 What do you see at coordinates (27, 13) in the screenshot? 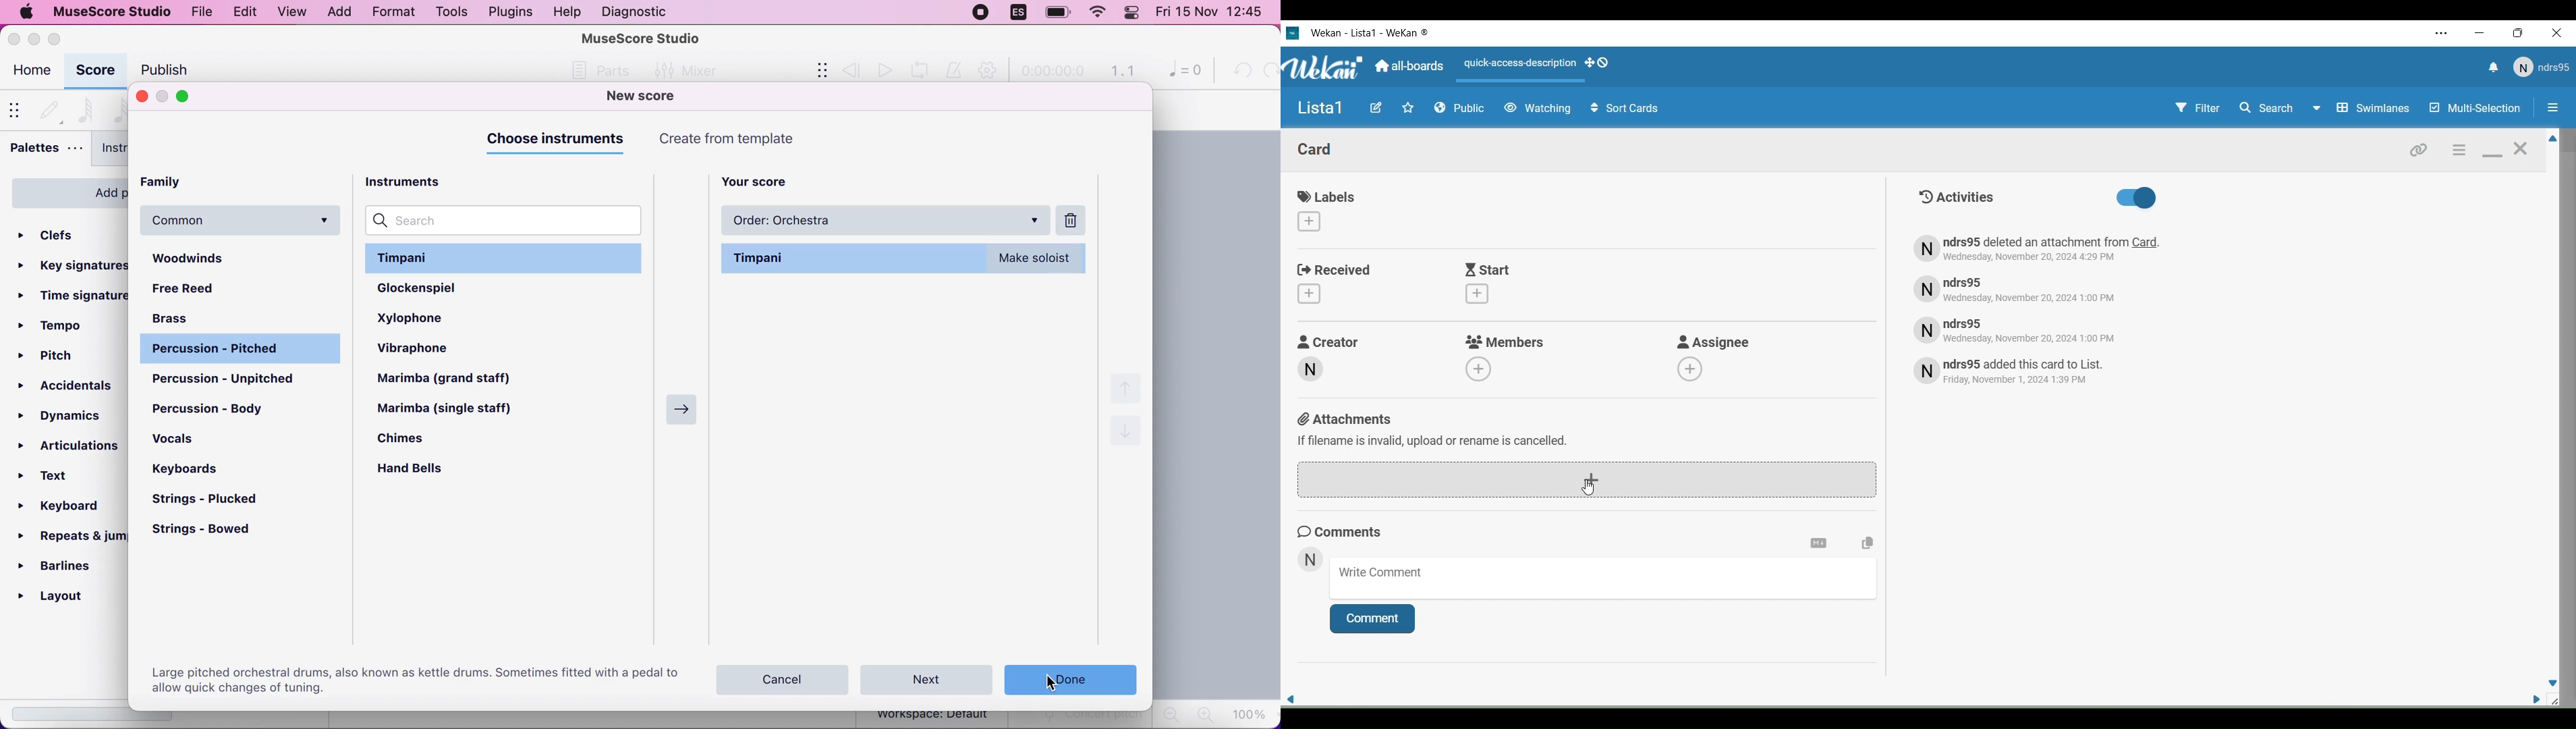
I see `mac logo` at bounding box center [27, 13].